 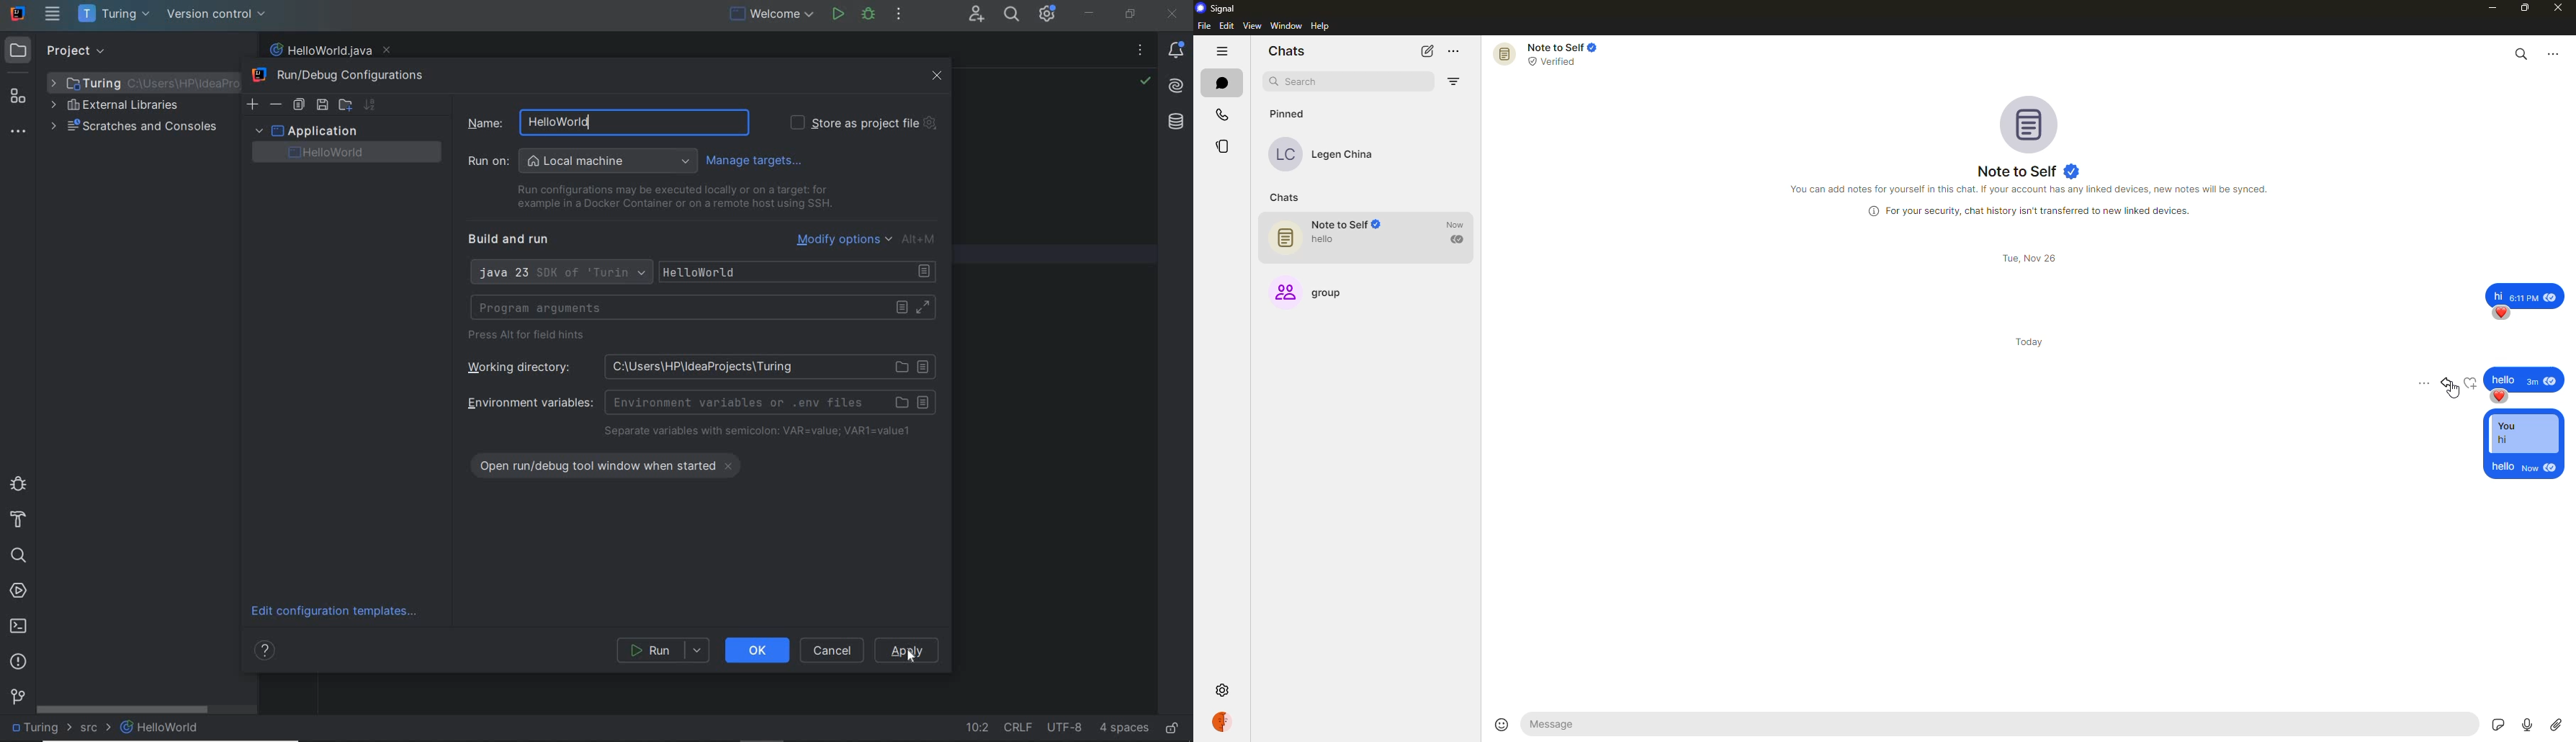 What do you see at coordinates (978, 16) in the screenshot?
I see `code with me` at bounding box center [978, 16].